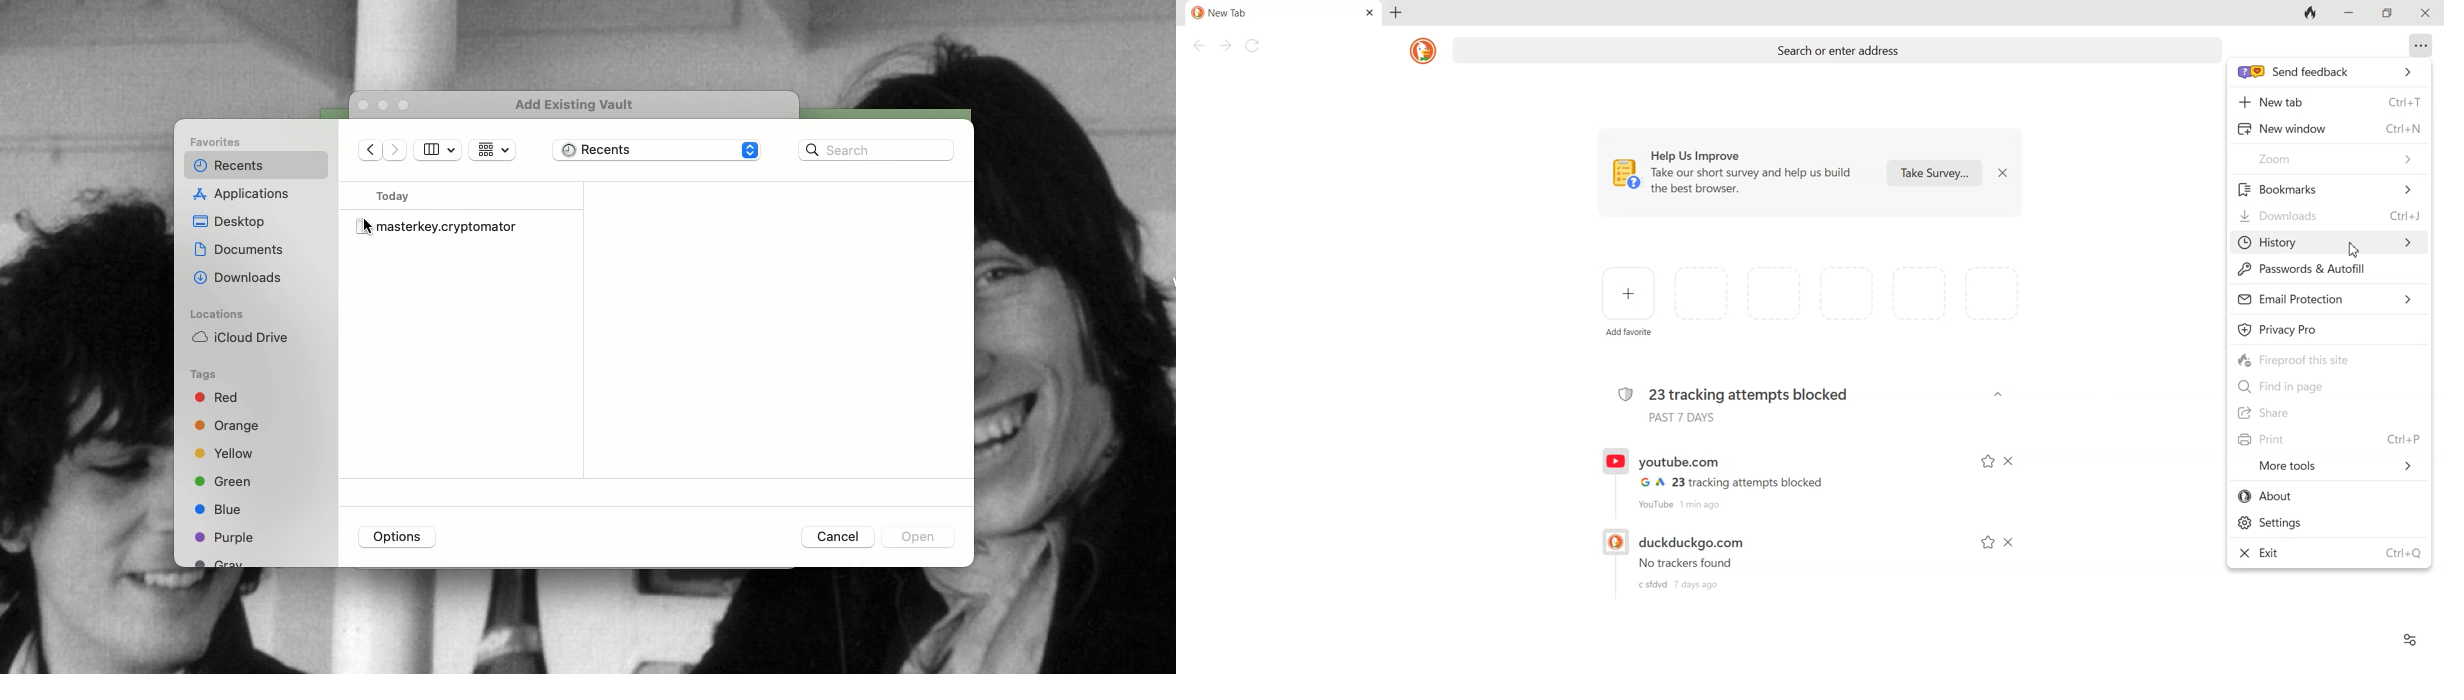 This screenshot has width=2464, height=700. What do you see at coordinates (1224, 46) in the screenshot?
I see `Forward` at bounding box center [1224, 46].